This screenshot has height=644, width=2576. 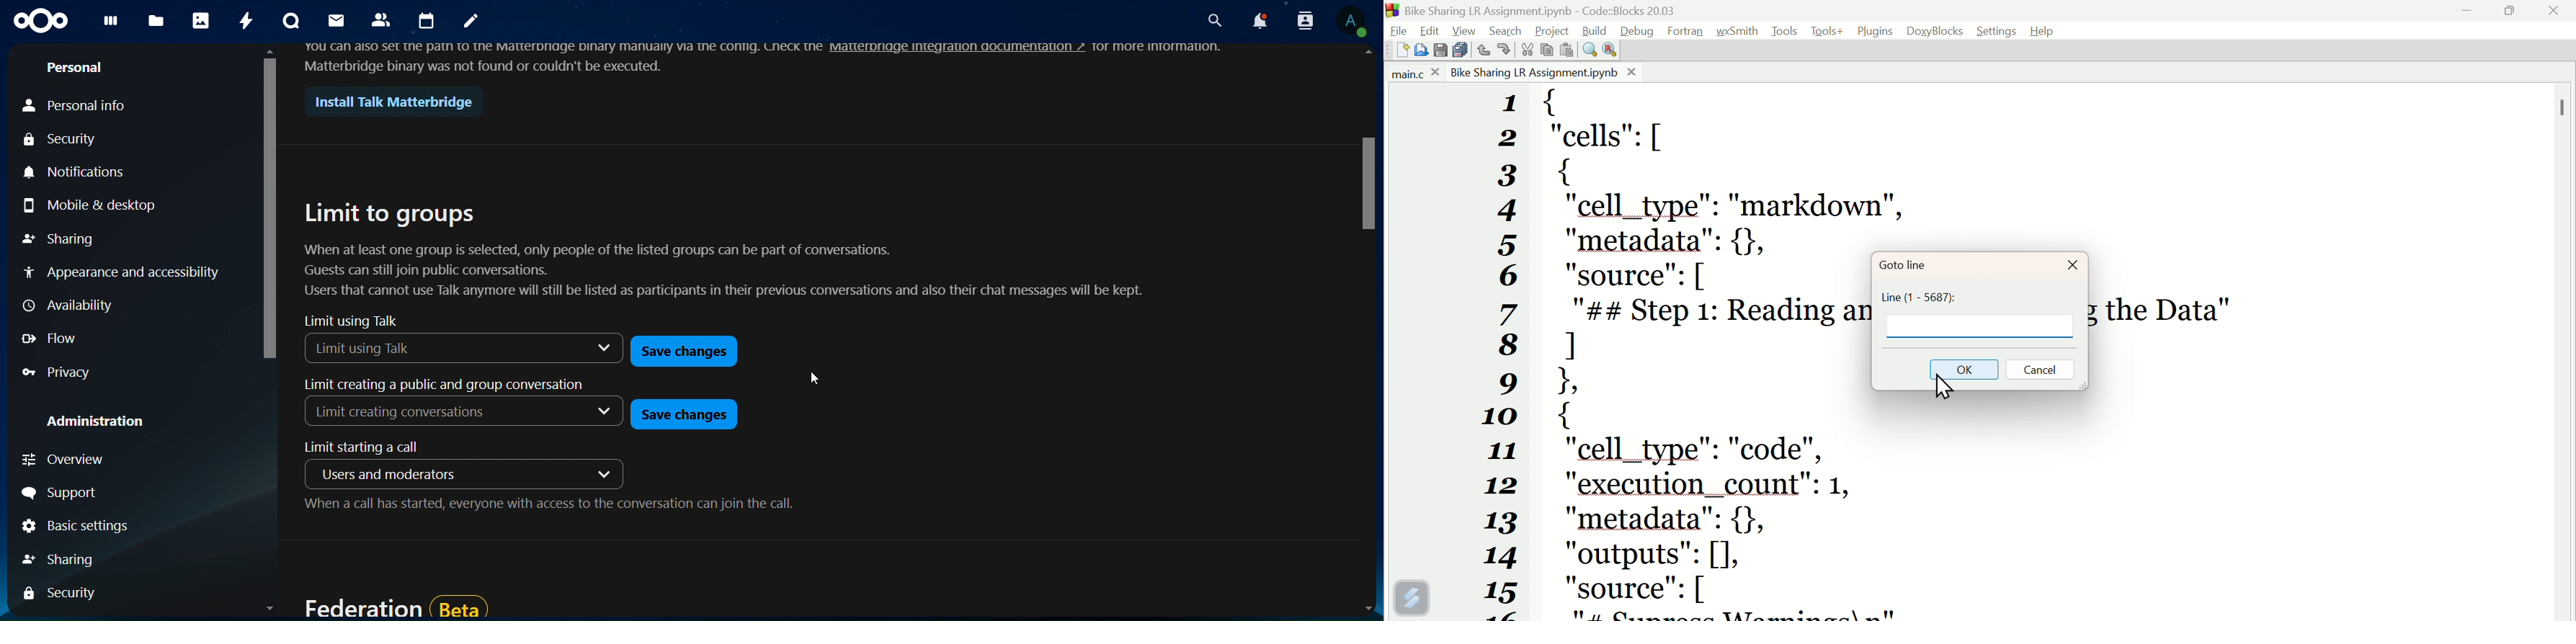 I want to click on Cursor, so click(x=1945, y=387).